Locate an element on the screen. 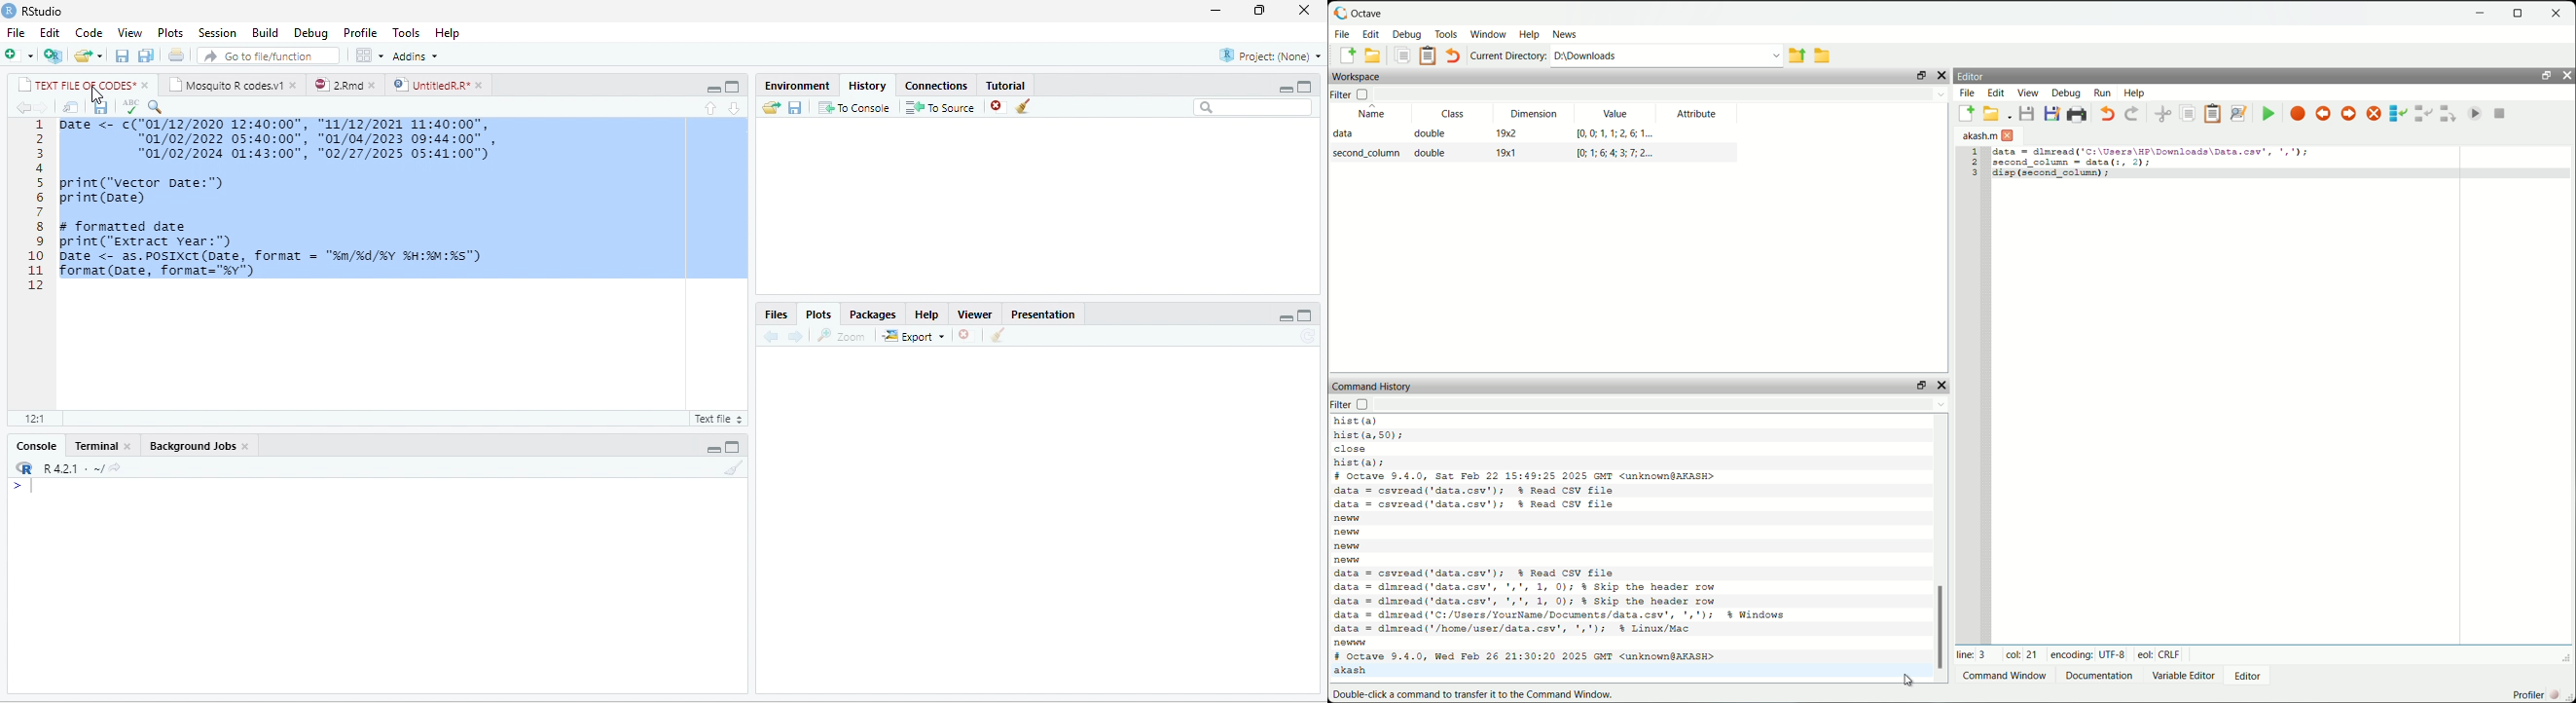 This screenshot has height=728, width=2576. Session is located at coordinates (218, 32).